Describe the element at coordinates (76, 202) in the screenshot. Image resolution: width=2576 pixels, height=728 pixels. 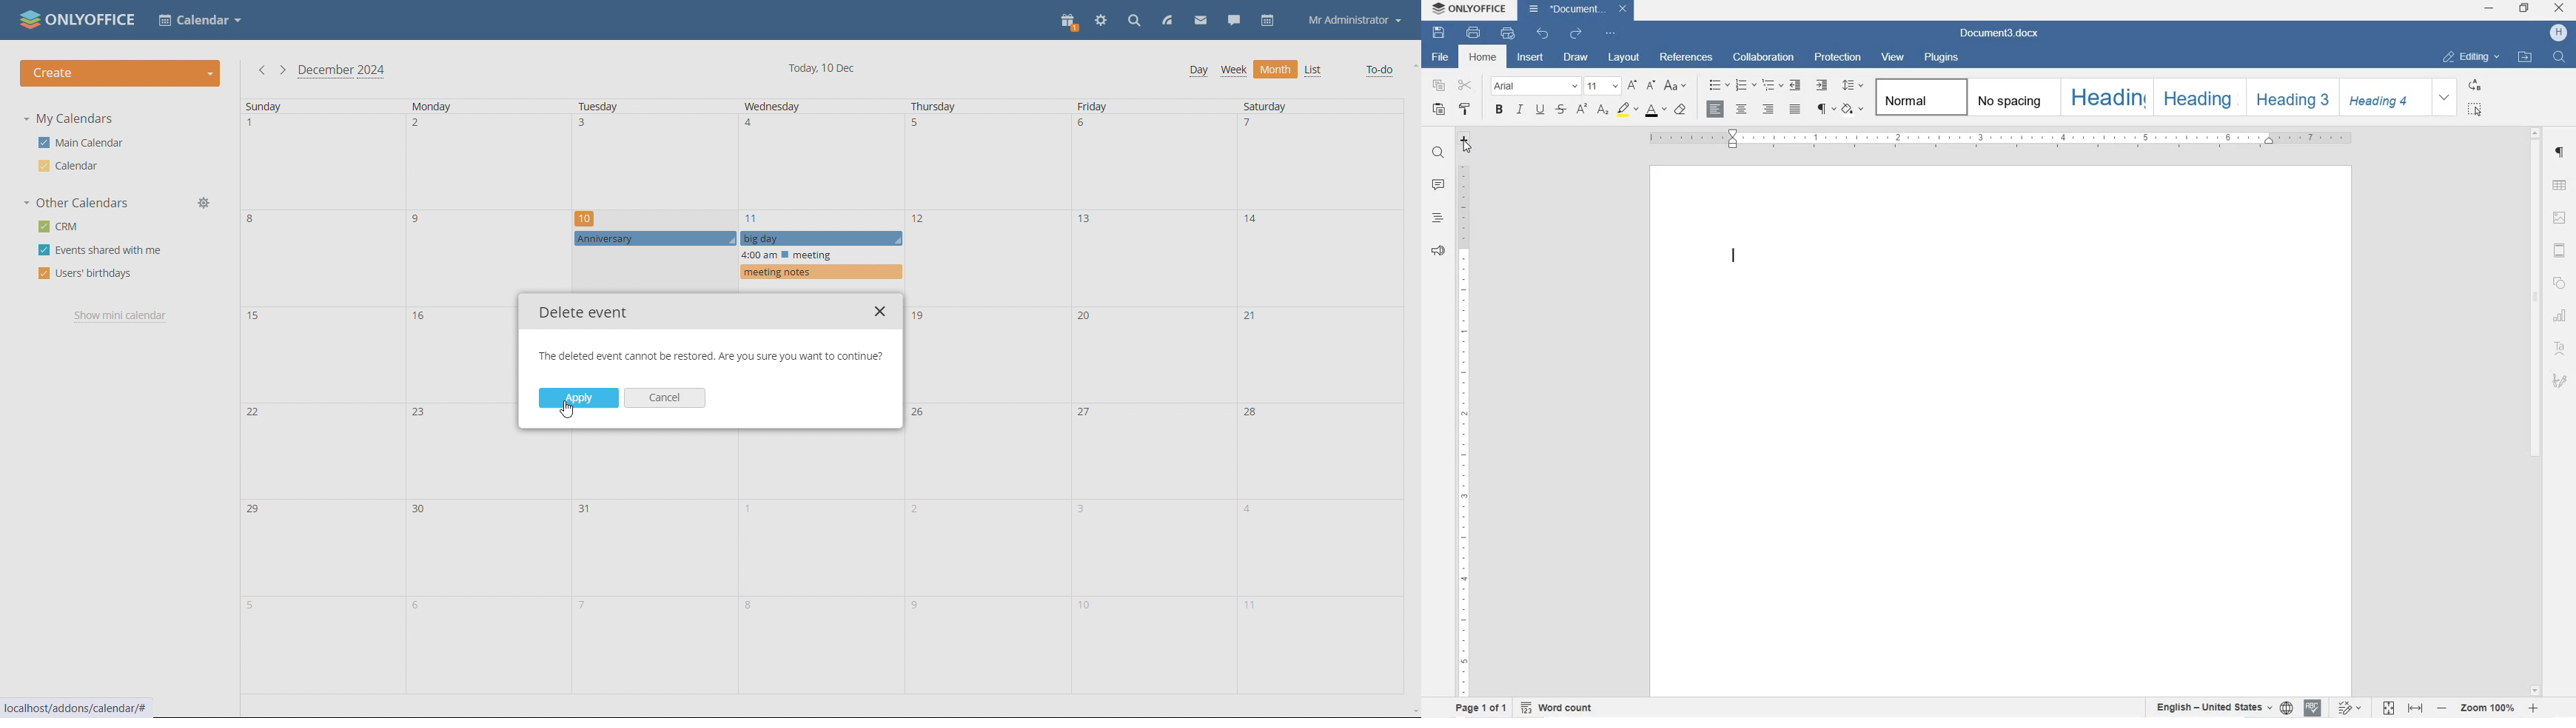
I see `other calendars` at that location.